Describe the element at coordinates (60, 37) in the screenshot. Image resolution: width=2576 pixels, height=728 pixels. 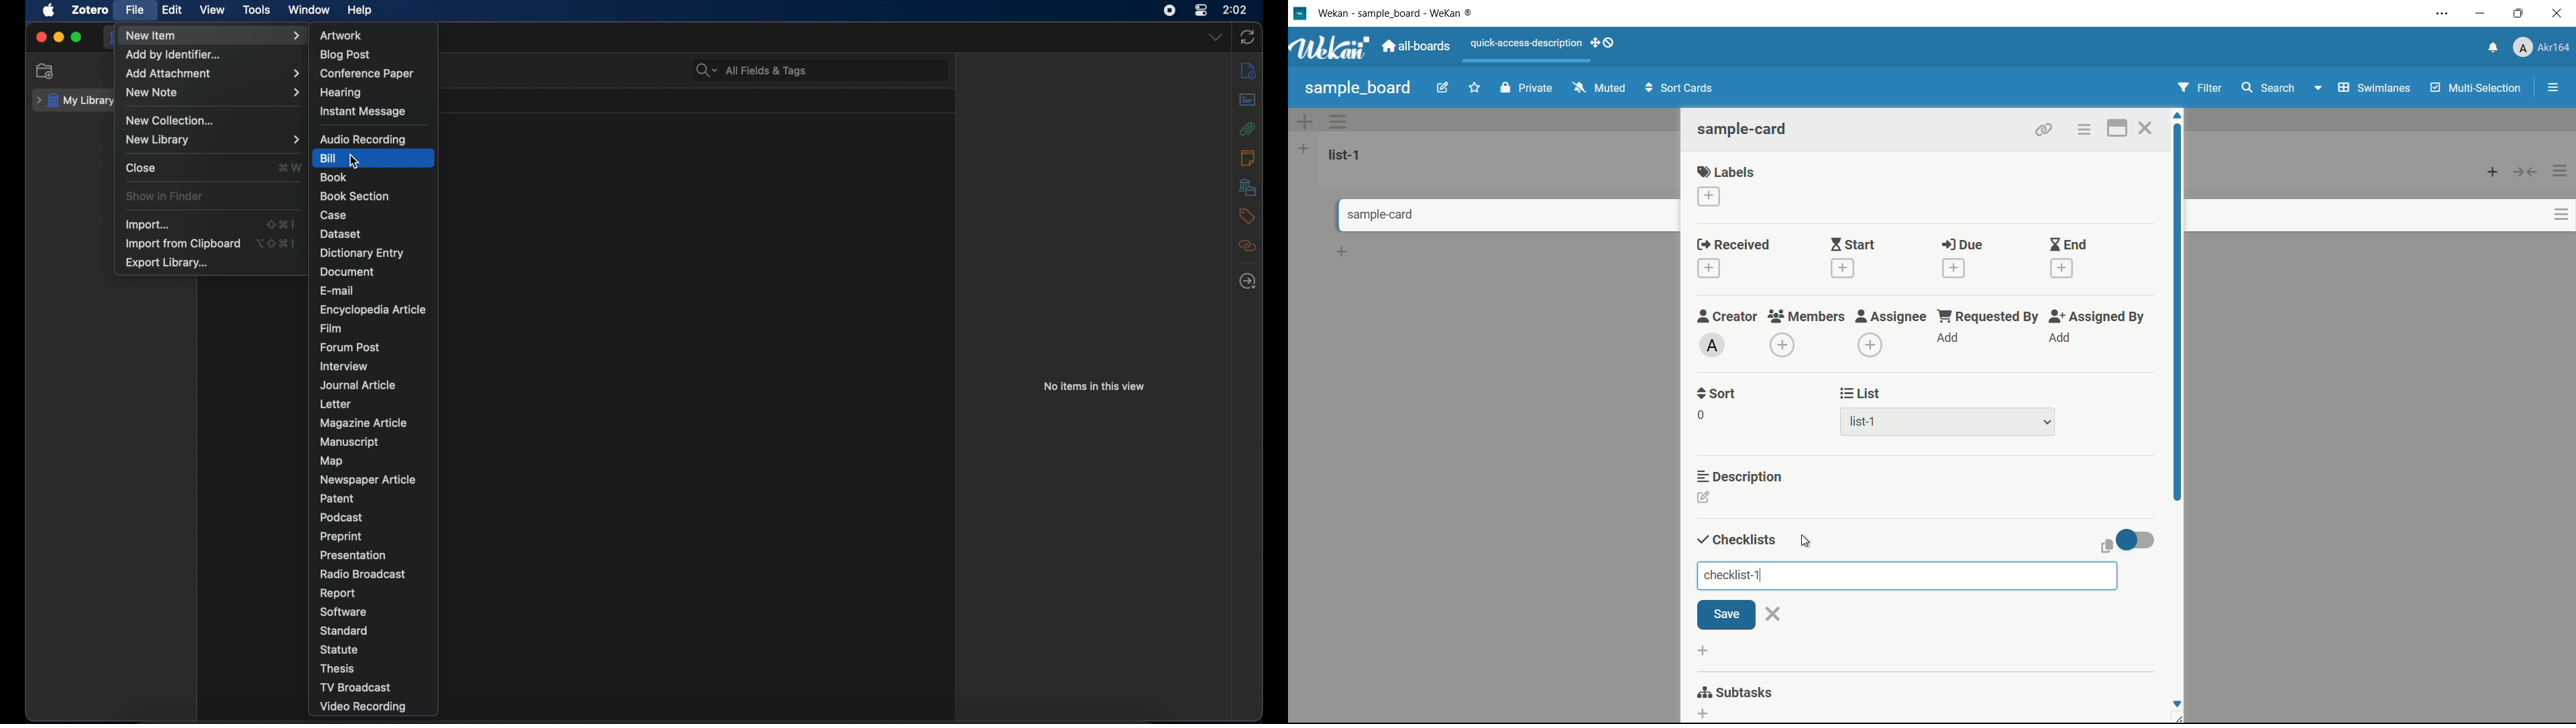
I see `minimize` at that location.